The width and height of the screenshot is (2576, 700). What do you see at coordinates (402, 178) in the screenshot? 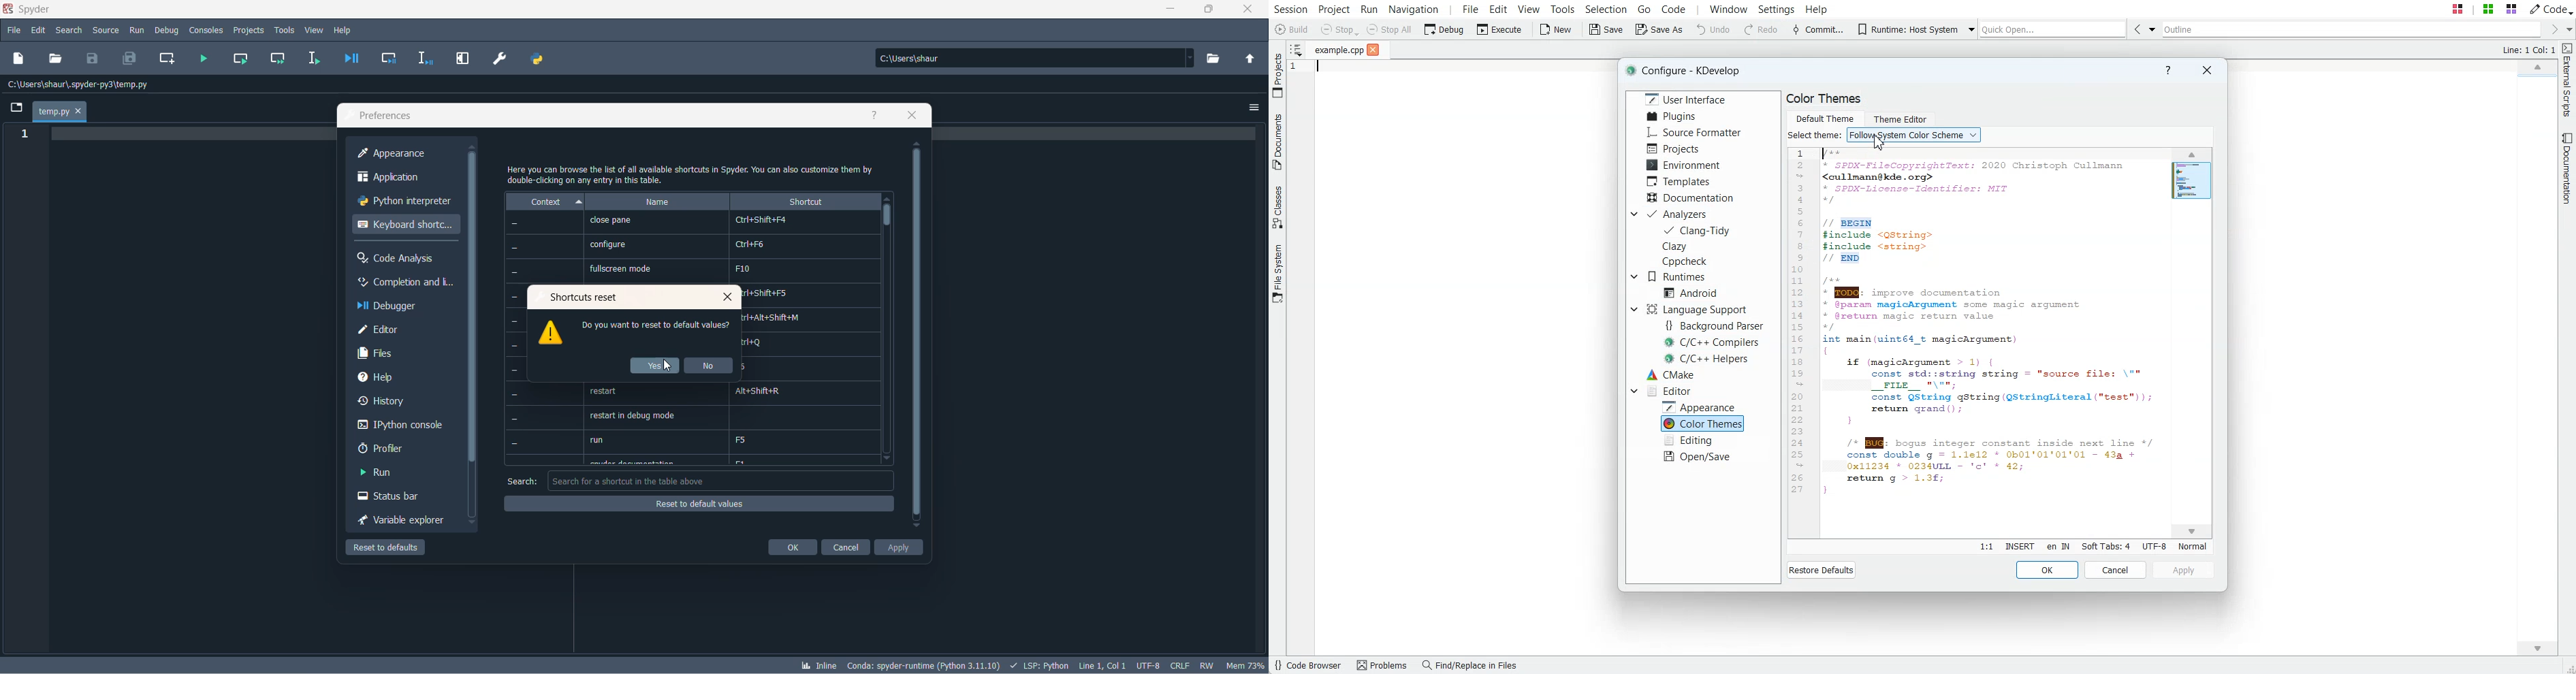
I see `application` at bounding box center [402, 178].